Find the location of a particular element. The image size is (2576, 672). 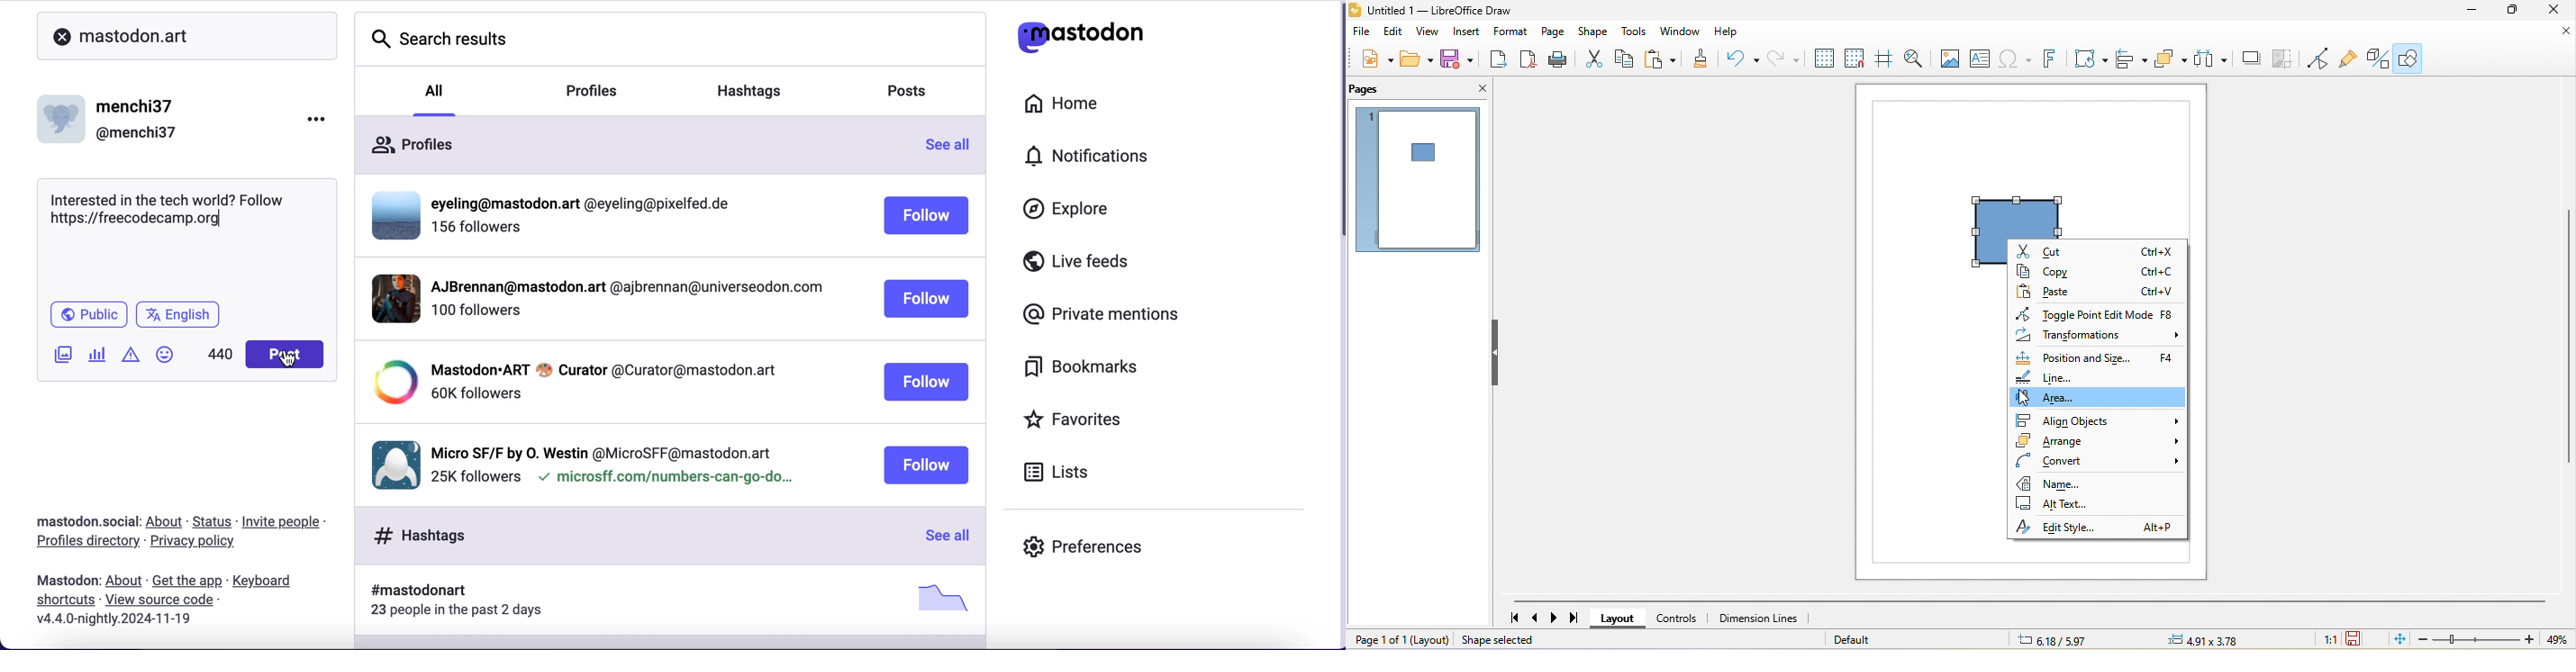

profiles is located at coordinates (641, 144).